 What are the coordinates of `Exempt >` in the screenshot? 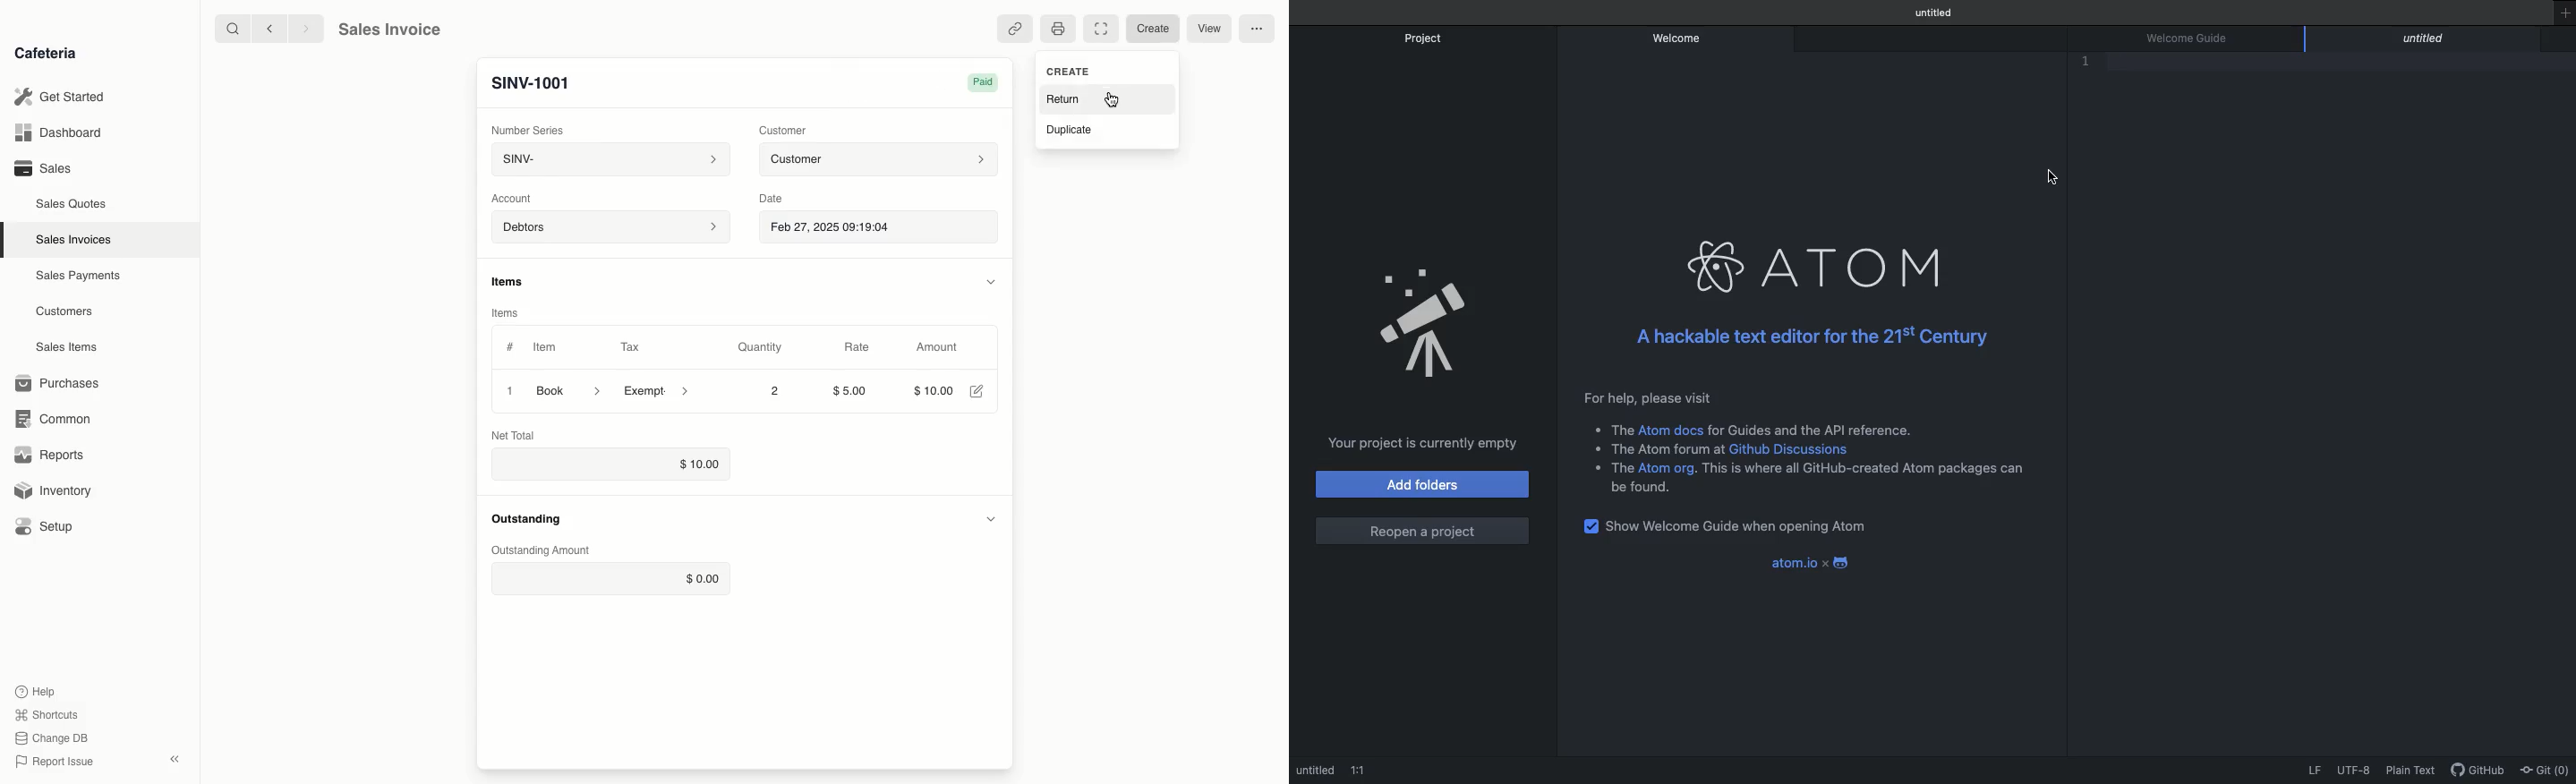 It's located at (658, 392).